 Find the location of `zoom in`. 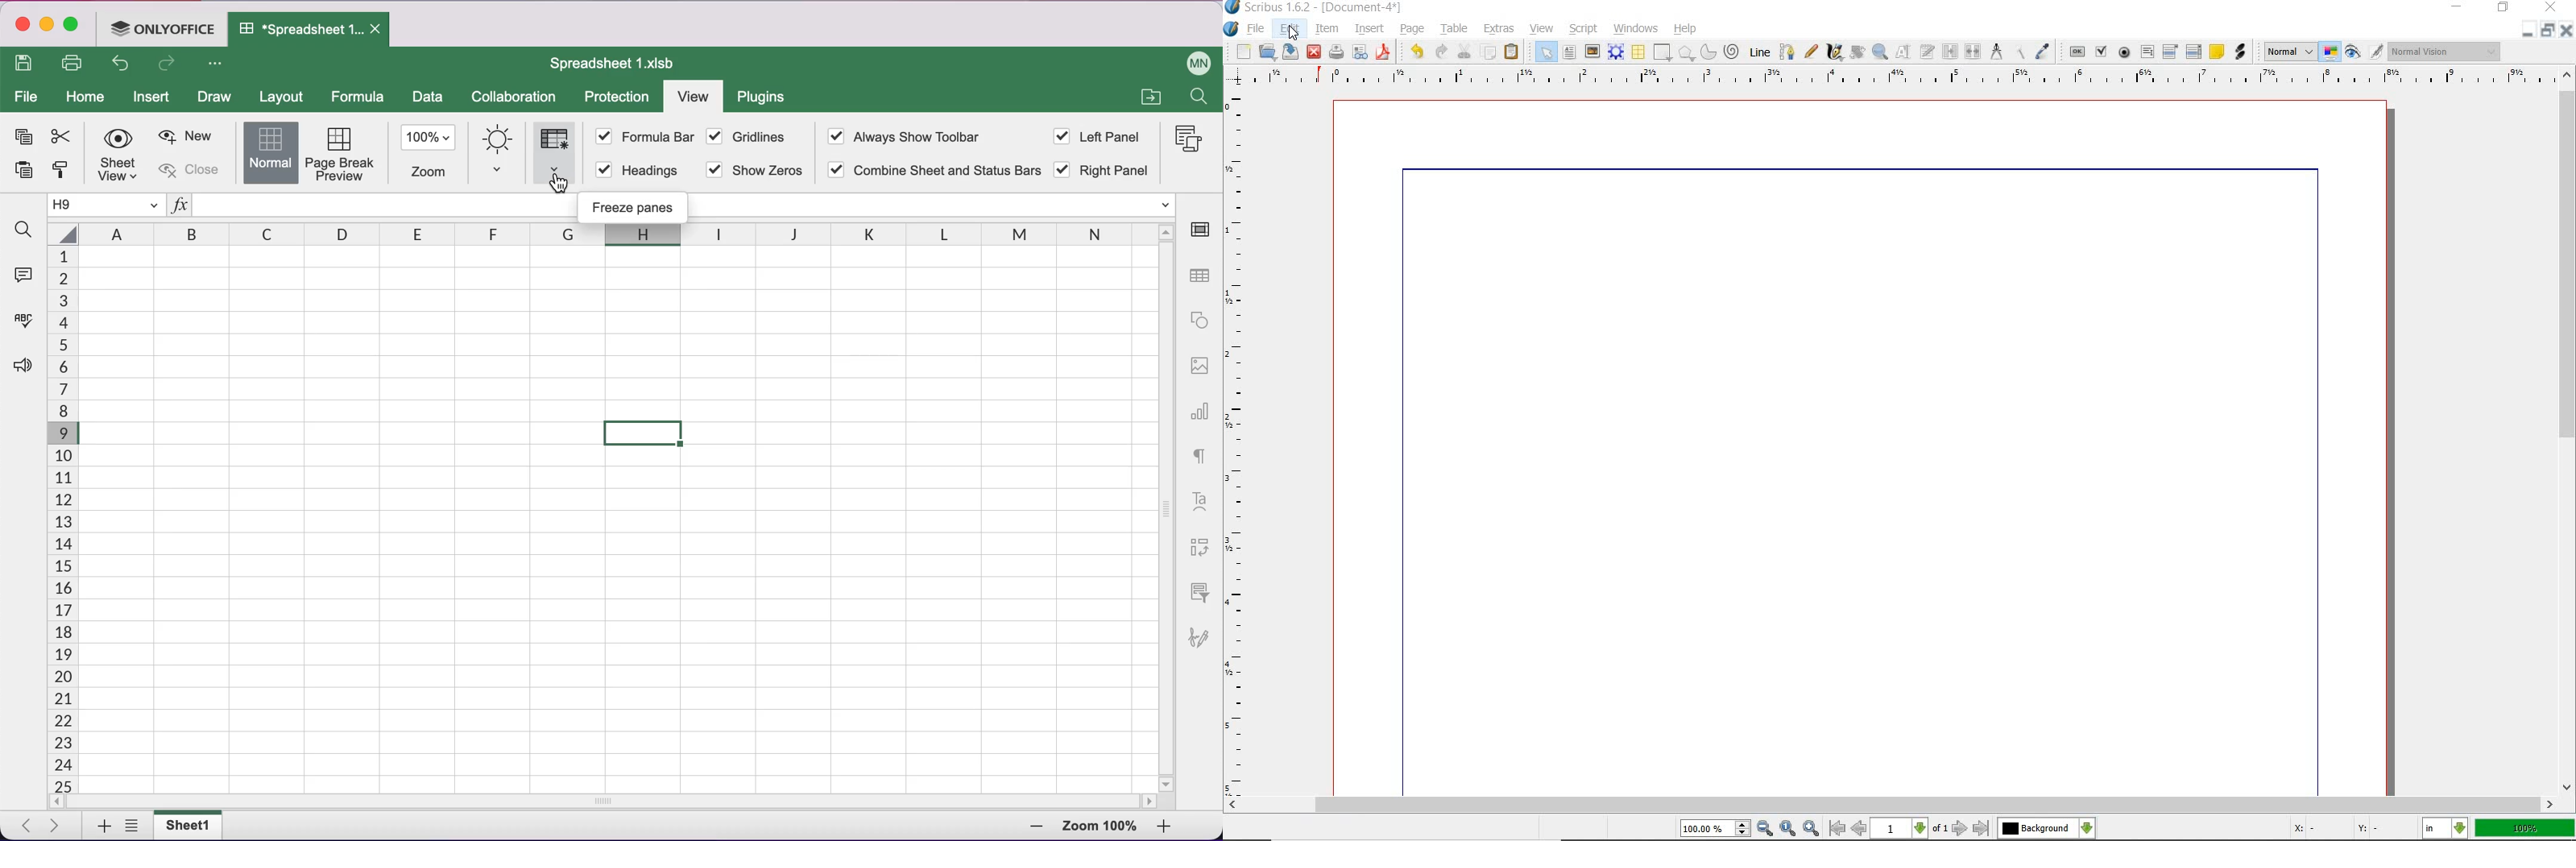

zoom in is located at coordinates (1025, 828).